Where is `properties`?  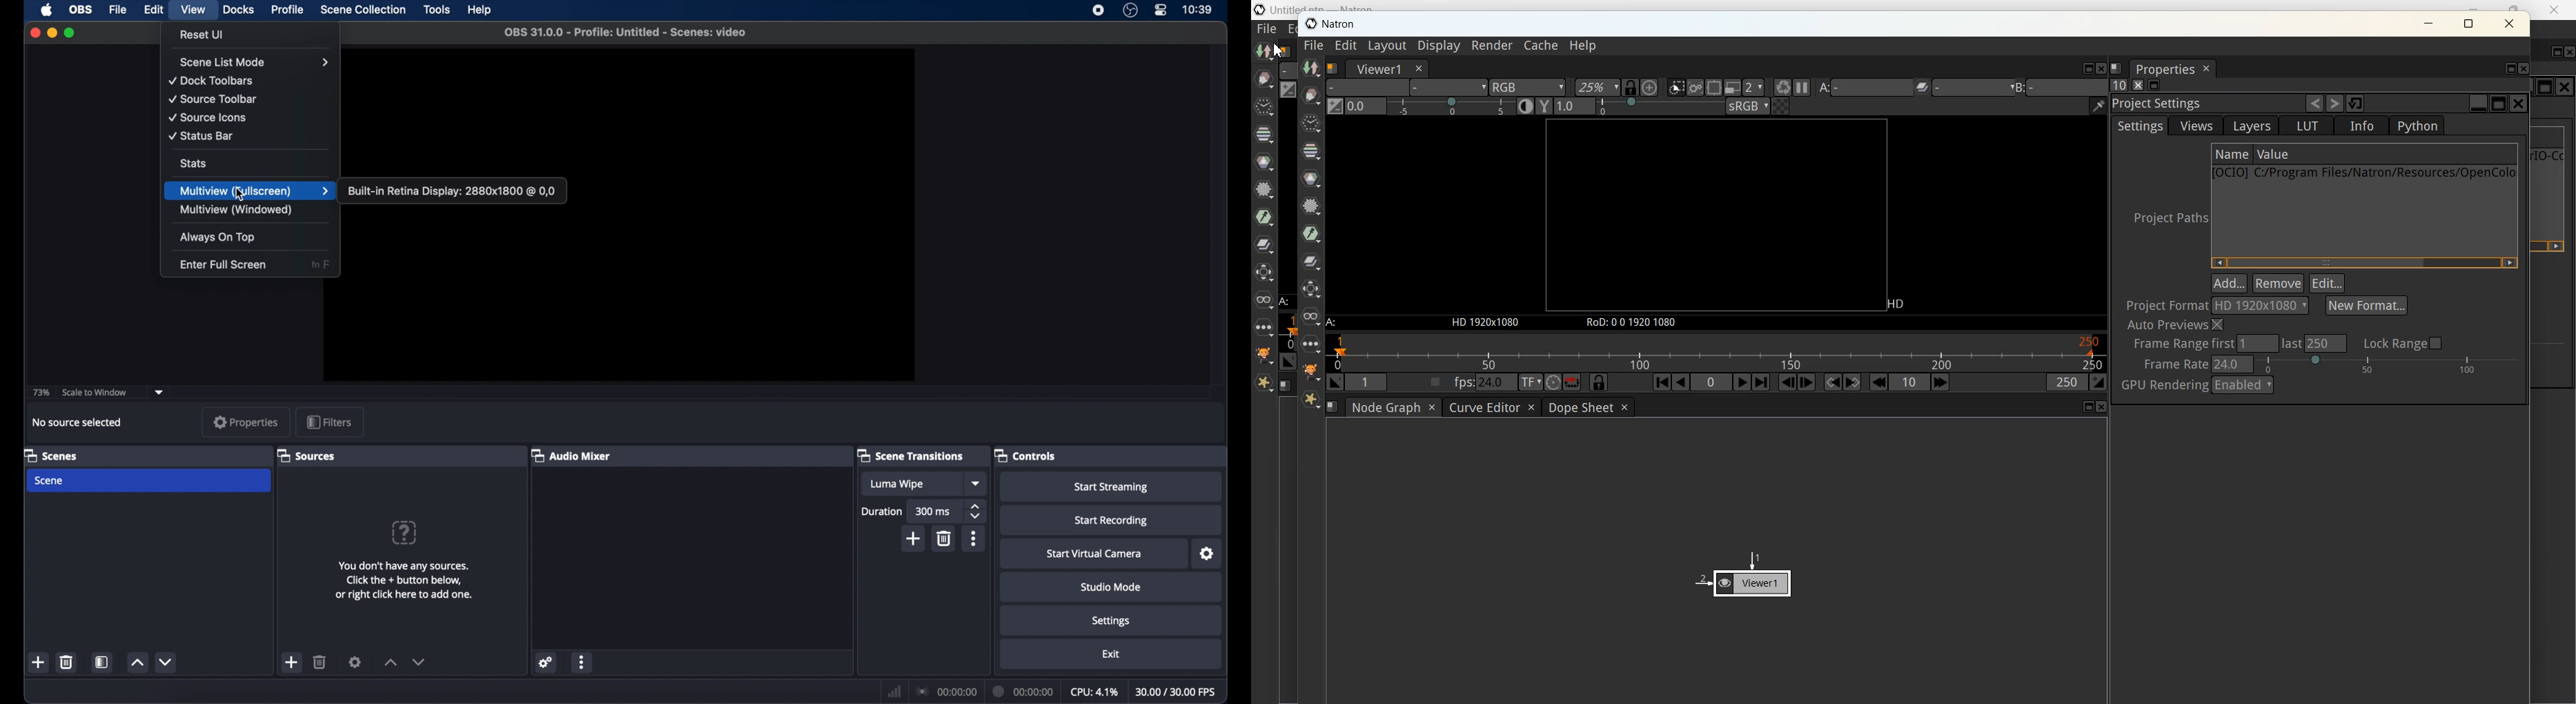
properties is located at coordinates (245, 423).